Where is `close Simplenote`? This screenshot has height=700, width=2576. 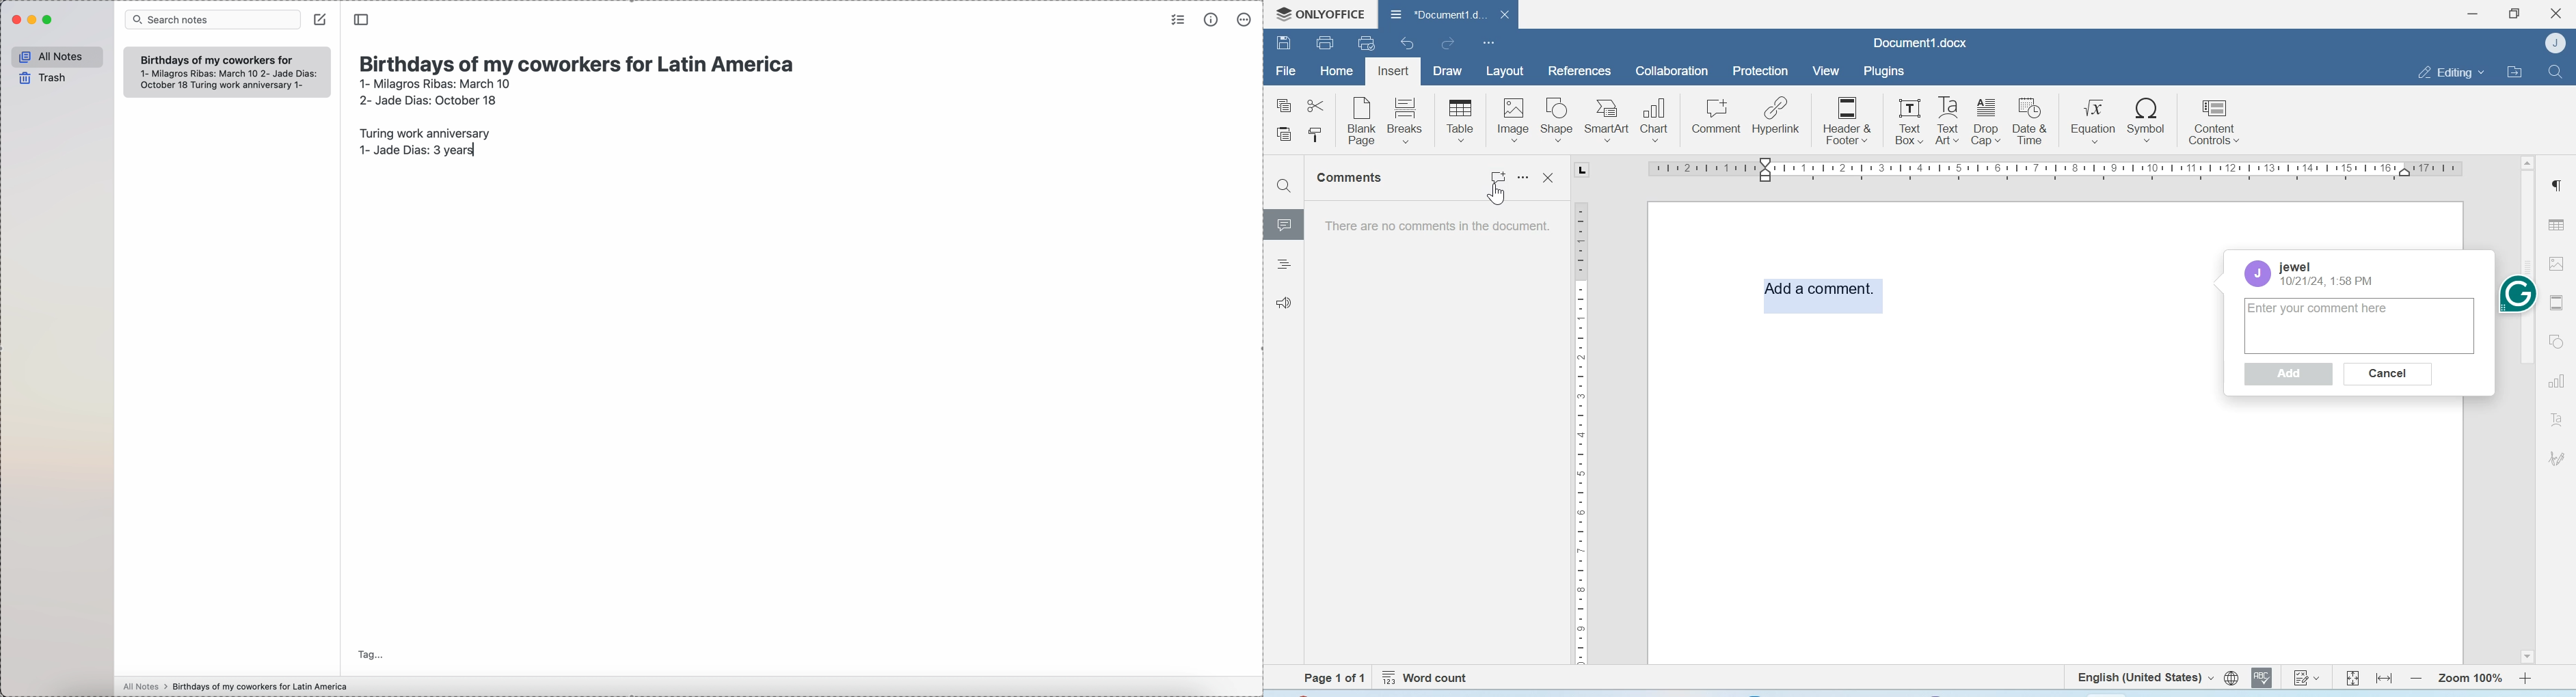 close Simplenote is located at coordinates (15, 20).